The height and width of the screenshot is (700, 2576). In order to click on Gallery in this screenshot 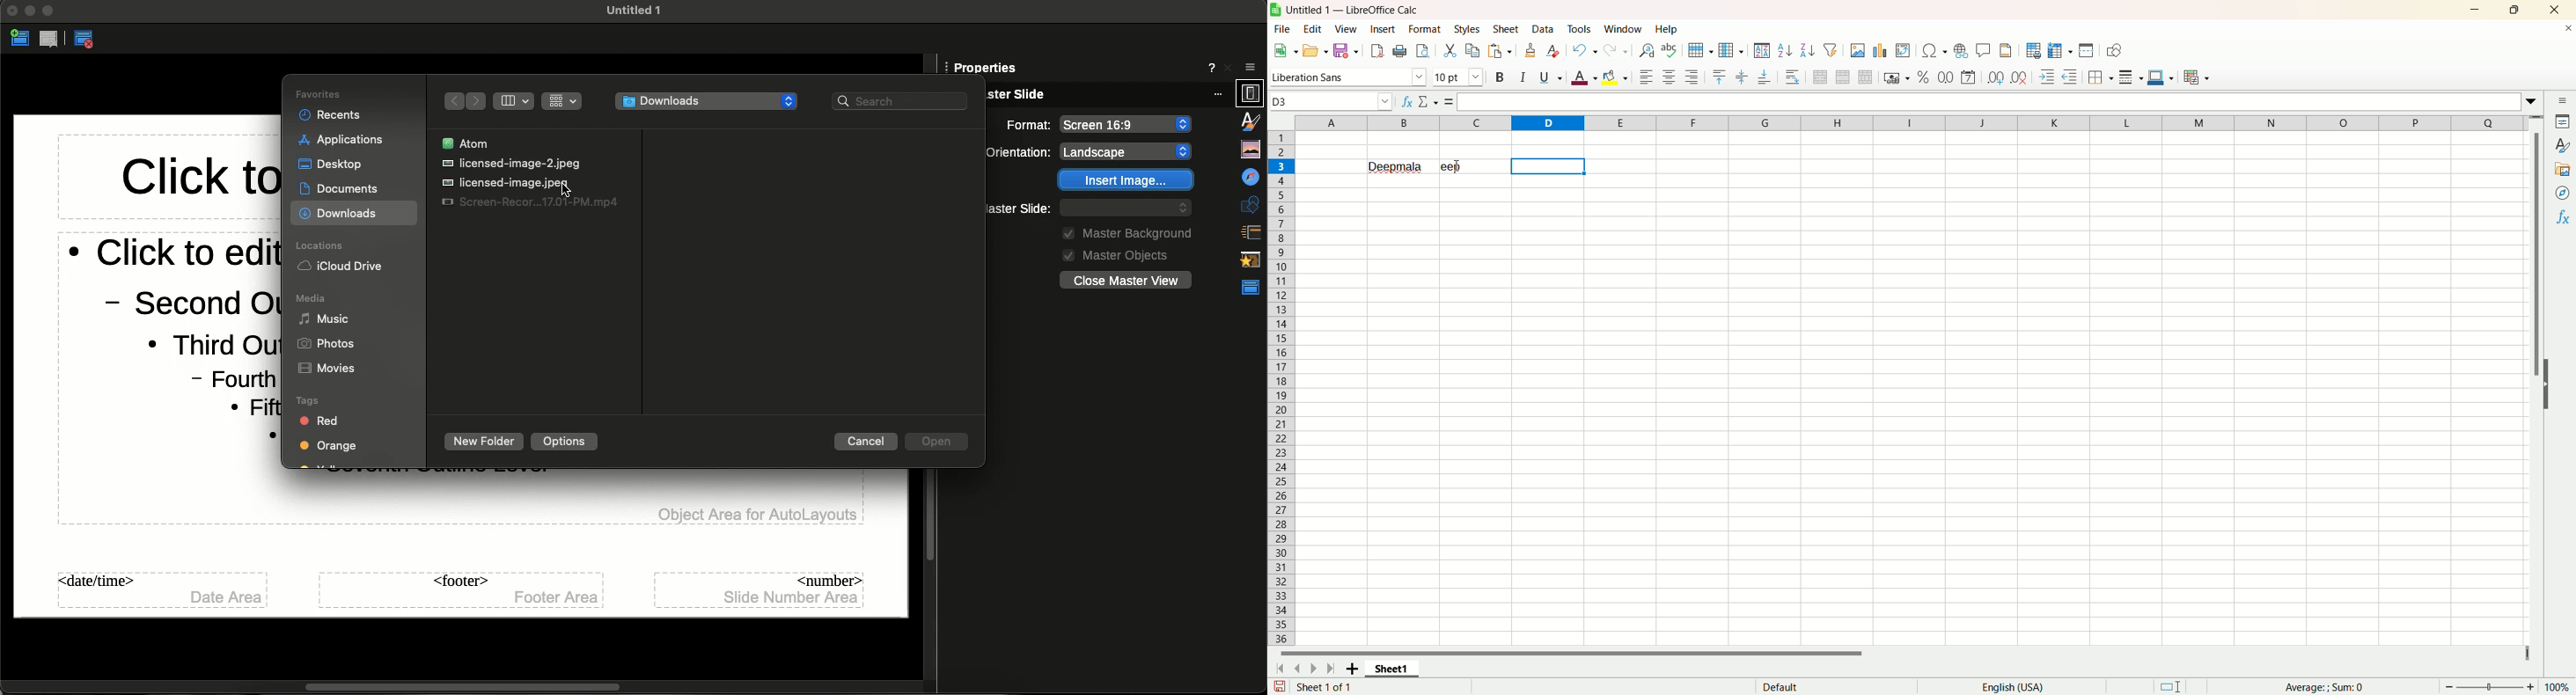, I will do `click(1250, 120)`.